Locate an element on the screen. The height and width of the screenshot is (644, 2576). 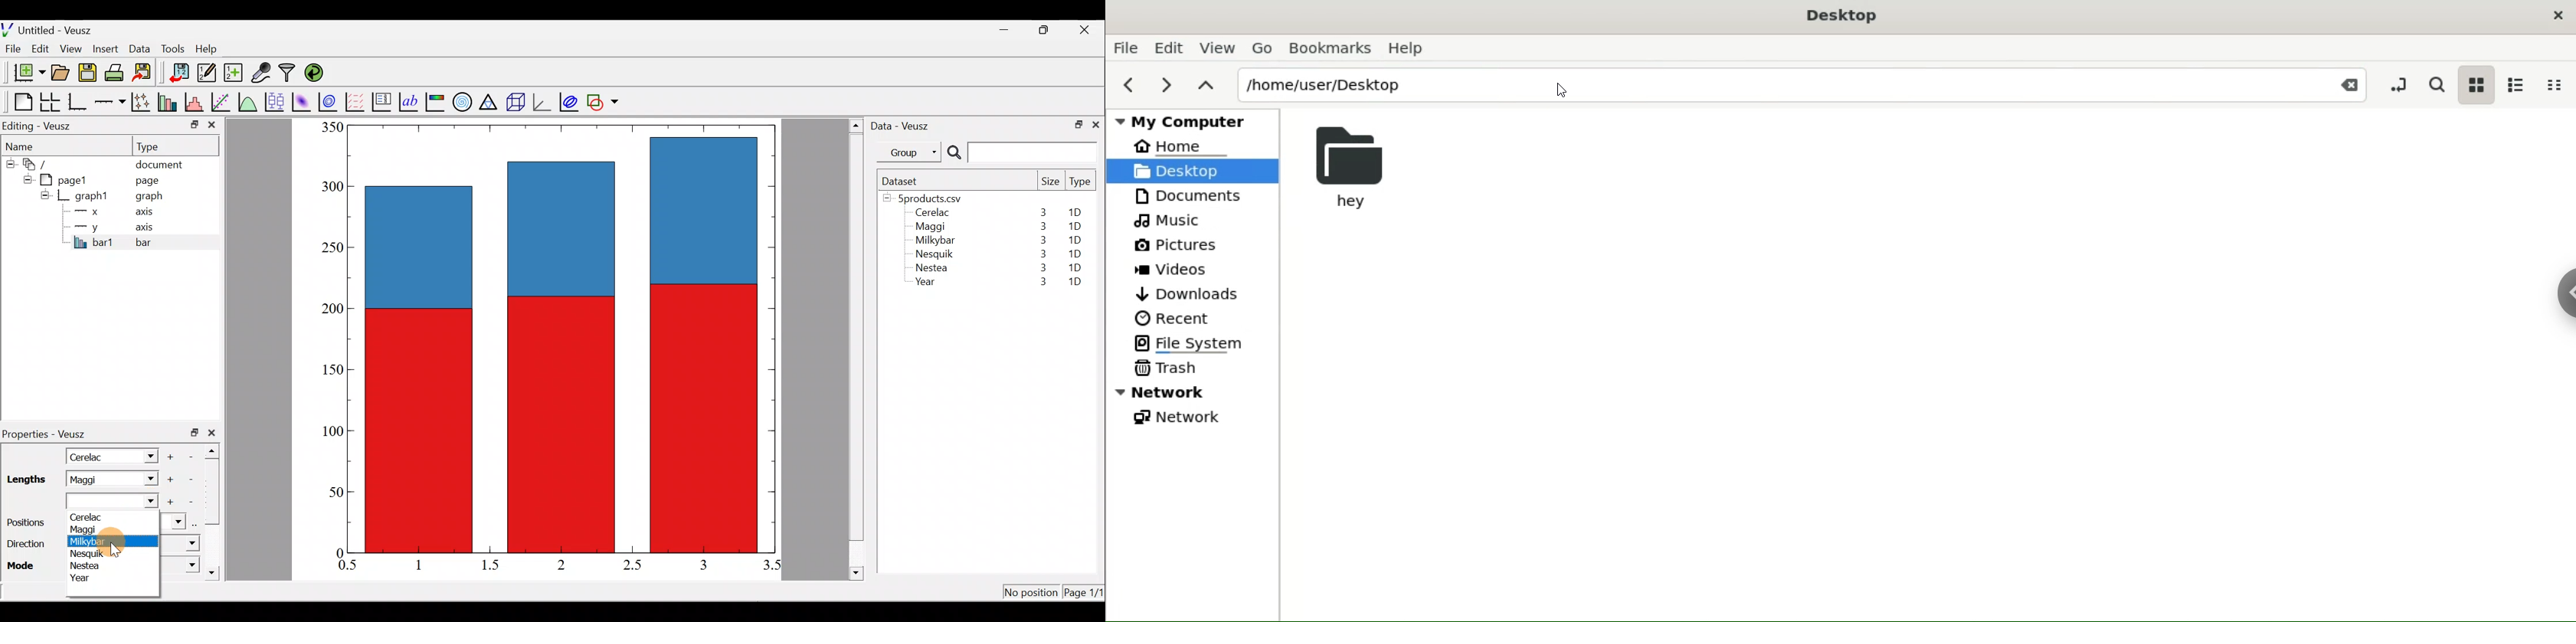
Ternary graph is located at coordinates (490, 100).